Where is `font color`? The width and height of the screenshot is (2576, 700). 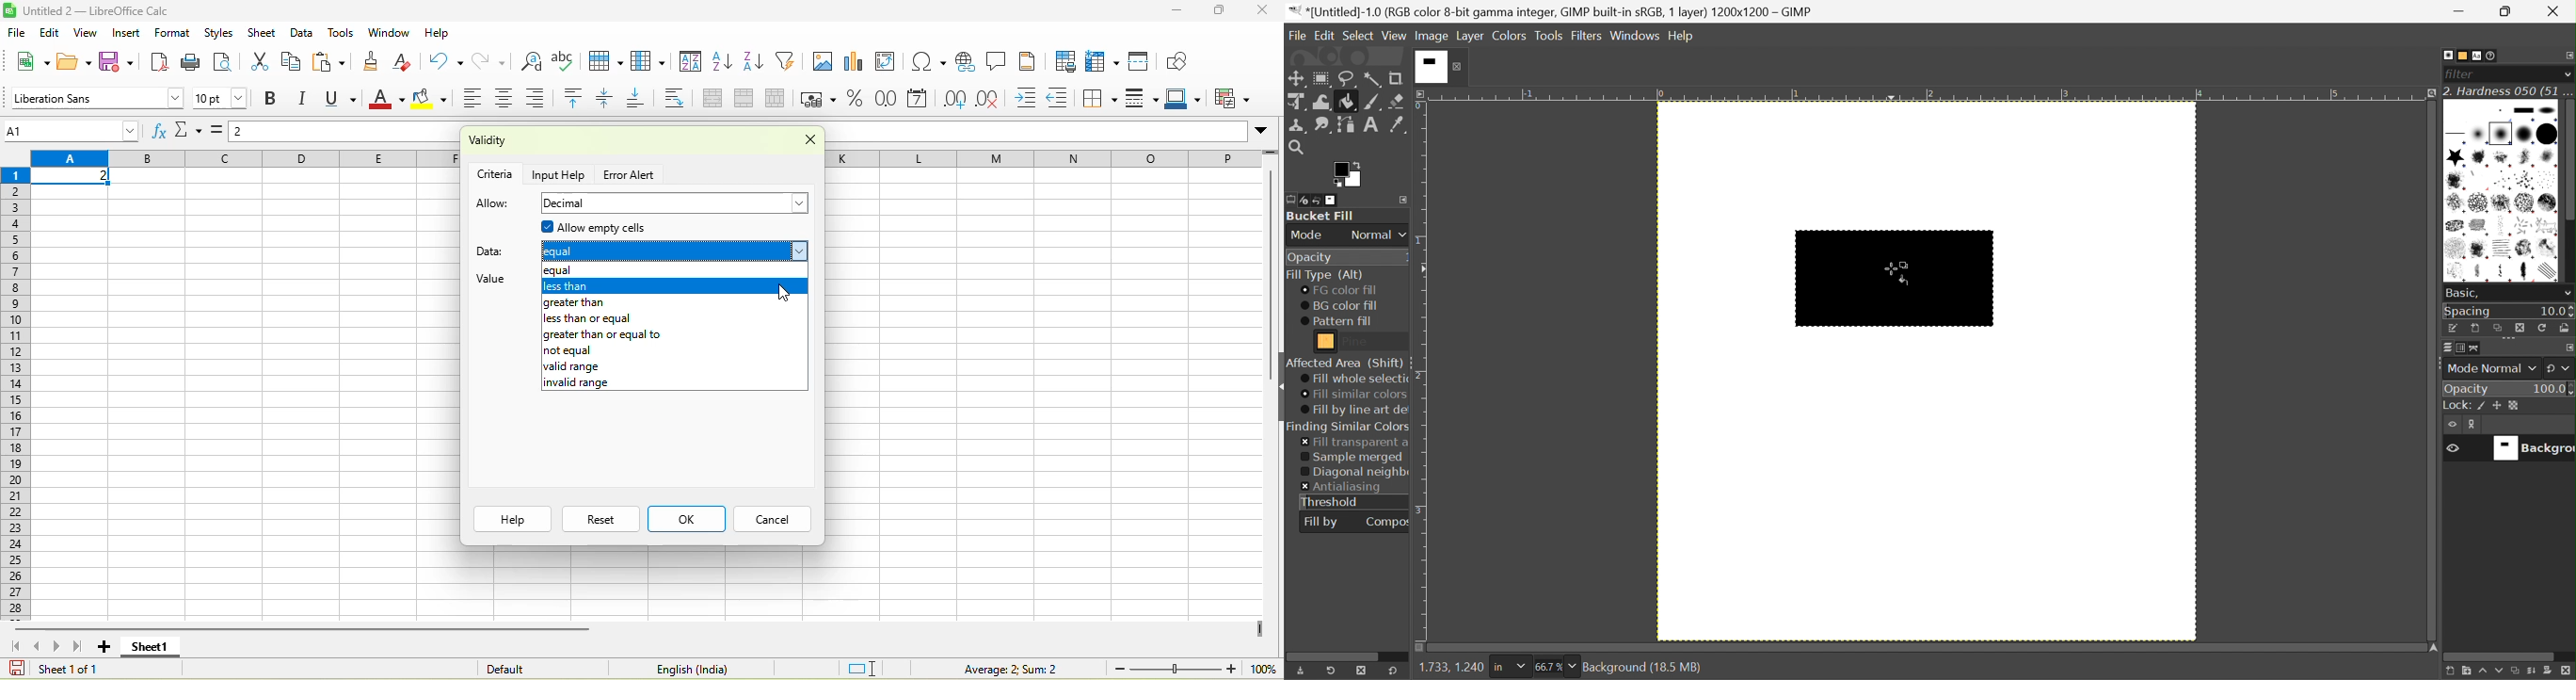 font color is located at coordinates (387, 100).